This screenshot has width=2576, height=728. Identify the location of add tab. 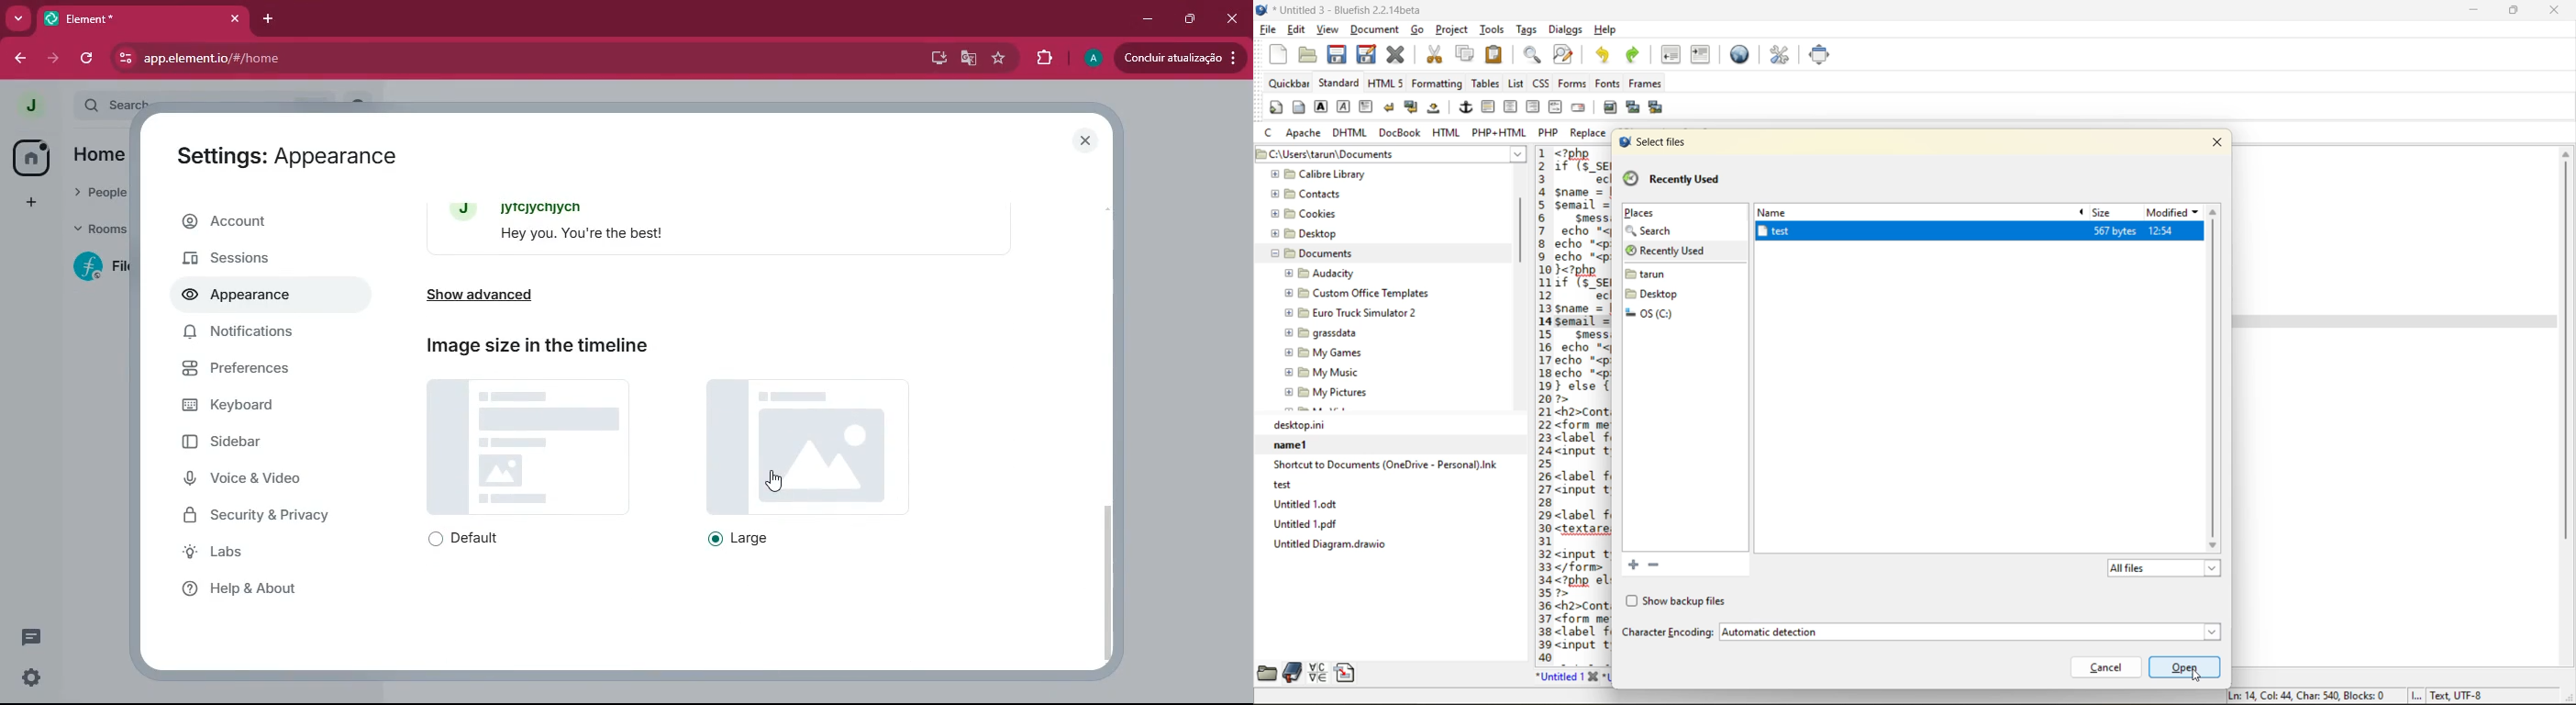
(272, 21).